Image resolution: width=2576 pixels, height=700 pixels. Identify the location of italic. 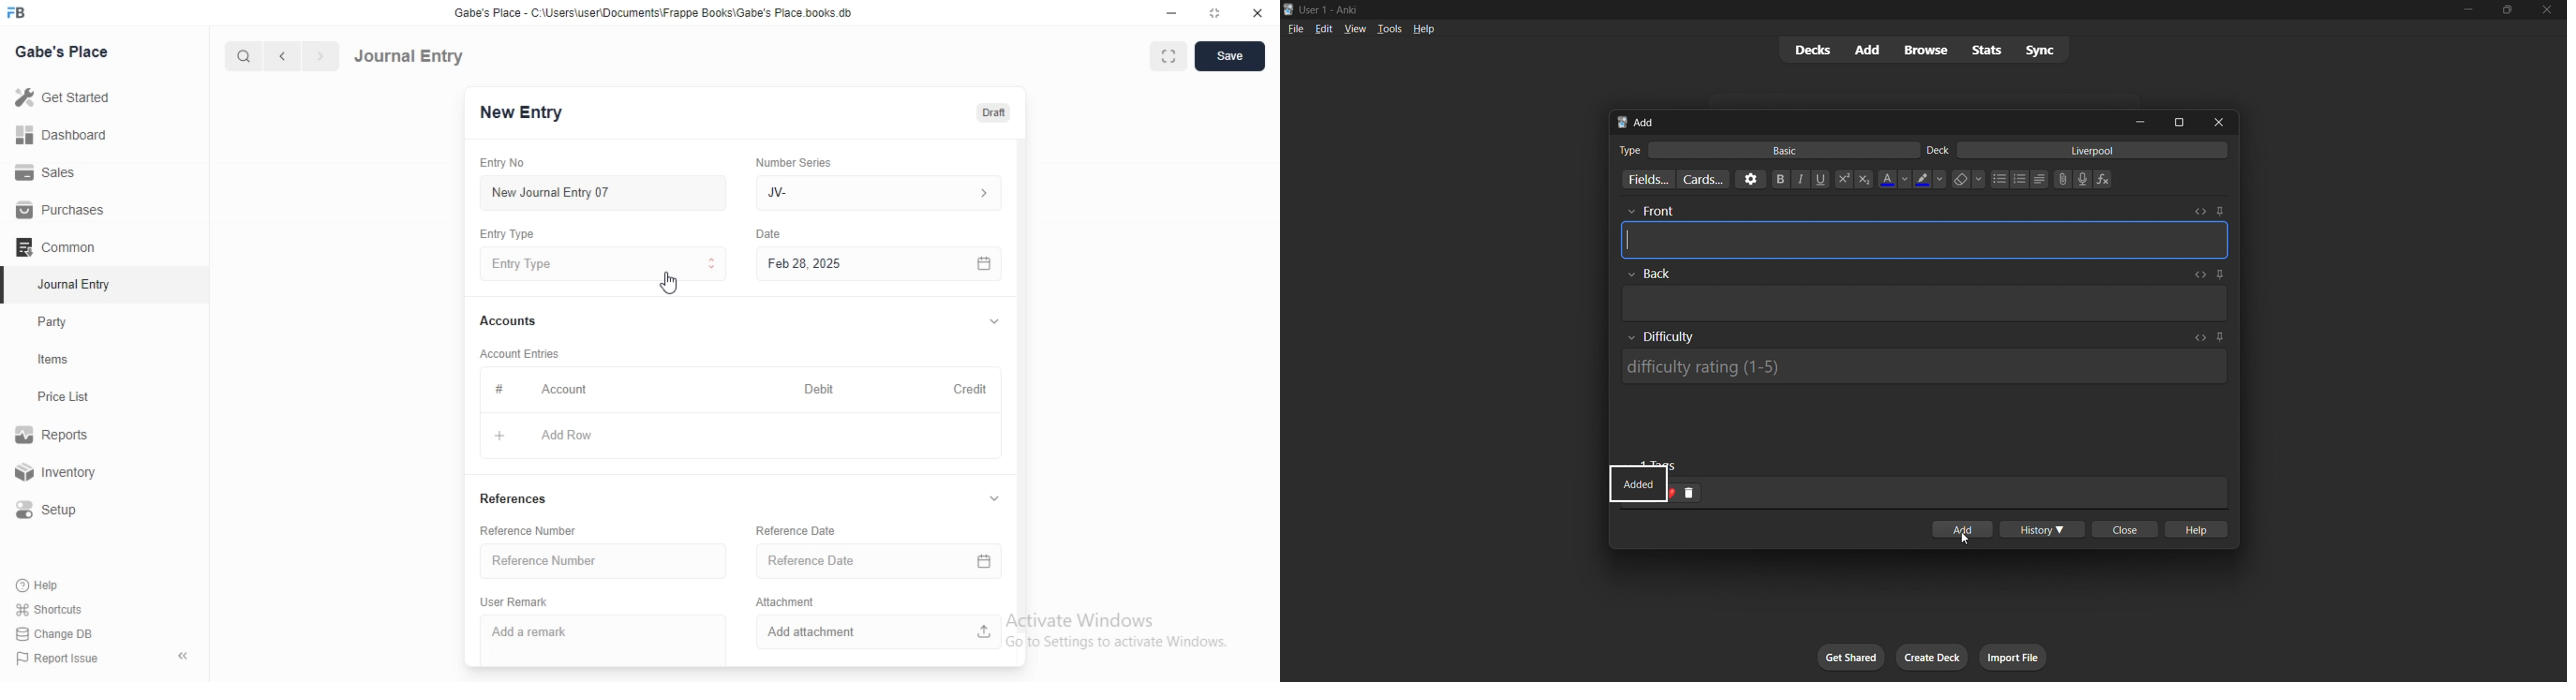
(1802, 181).